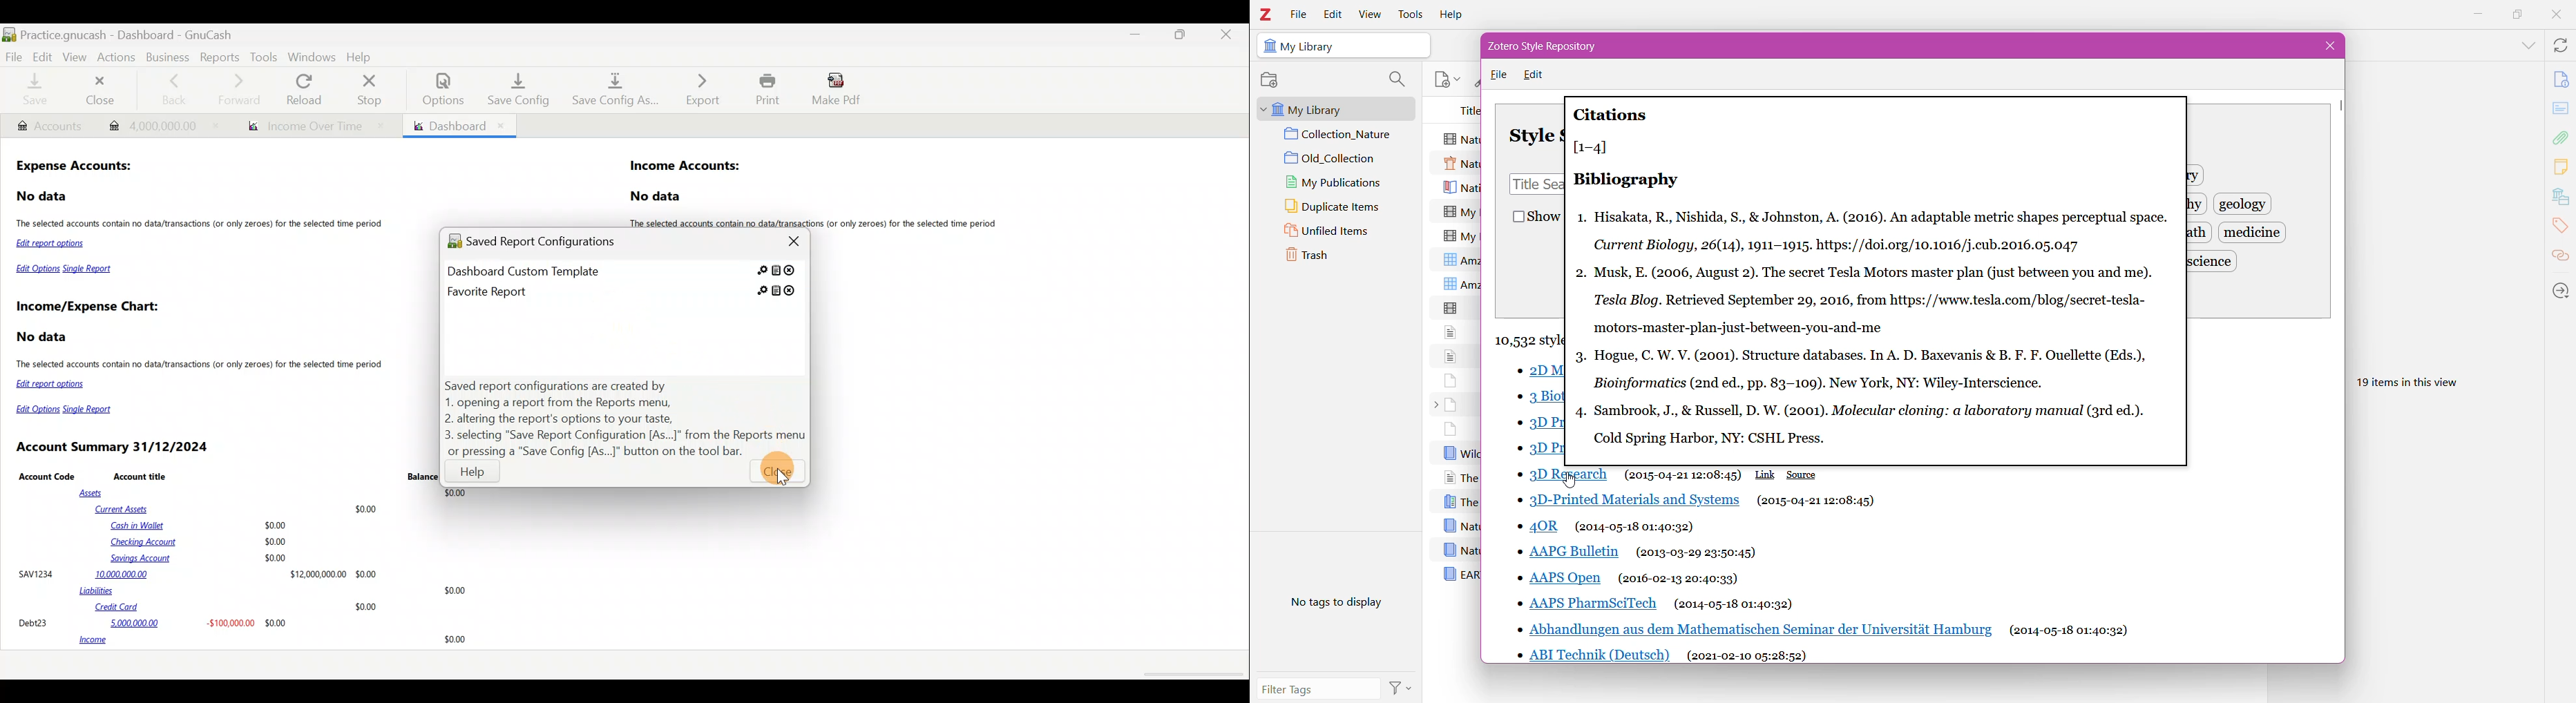 This screenshot has width=2576, height=728. Describe the element at coordinates (819, 223) in the screenshot. I see `The selected accounts contain no data/transactions (or only zeroes) for the selected time period` at that location.